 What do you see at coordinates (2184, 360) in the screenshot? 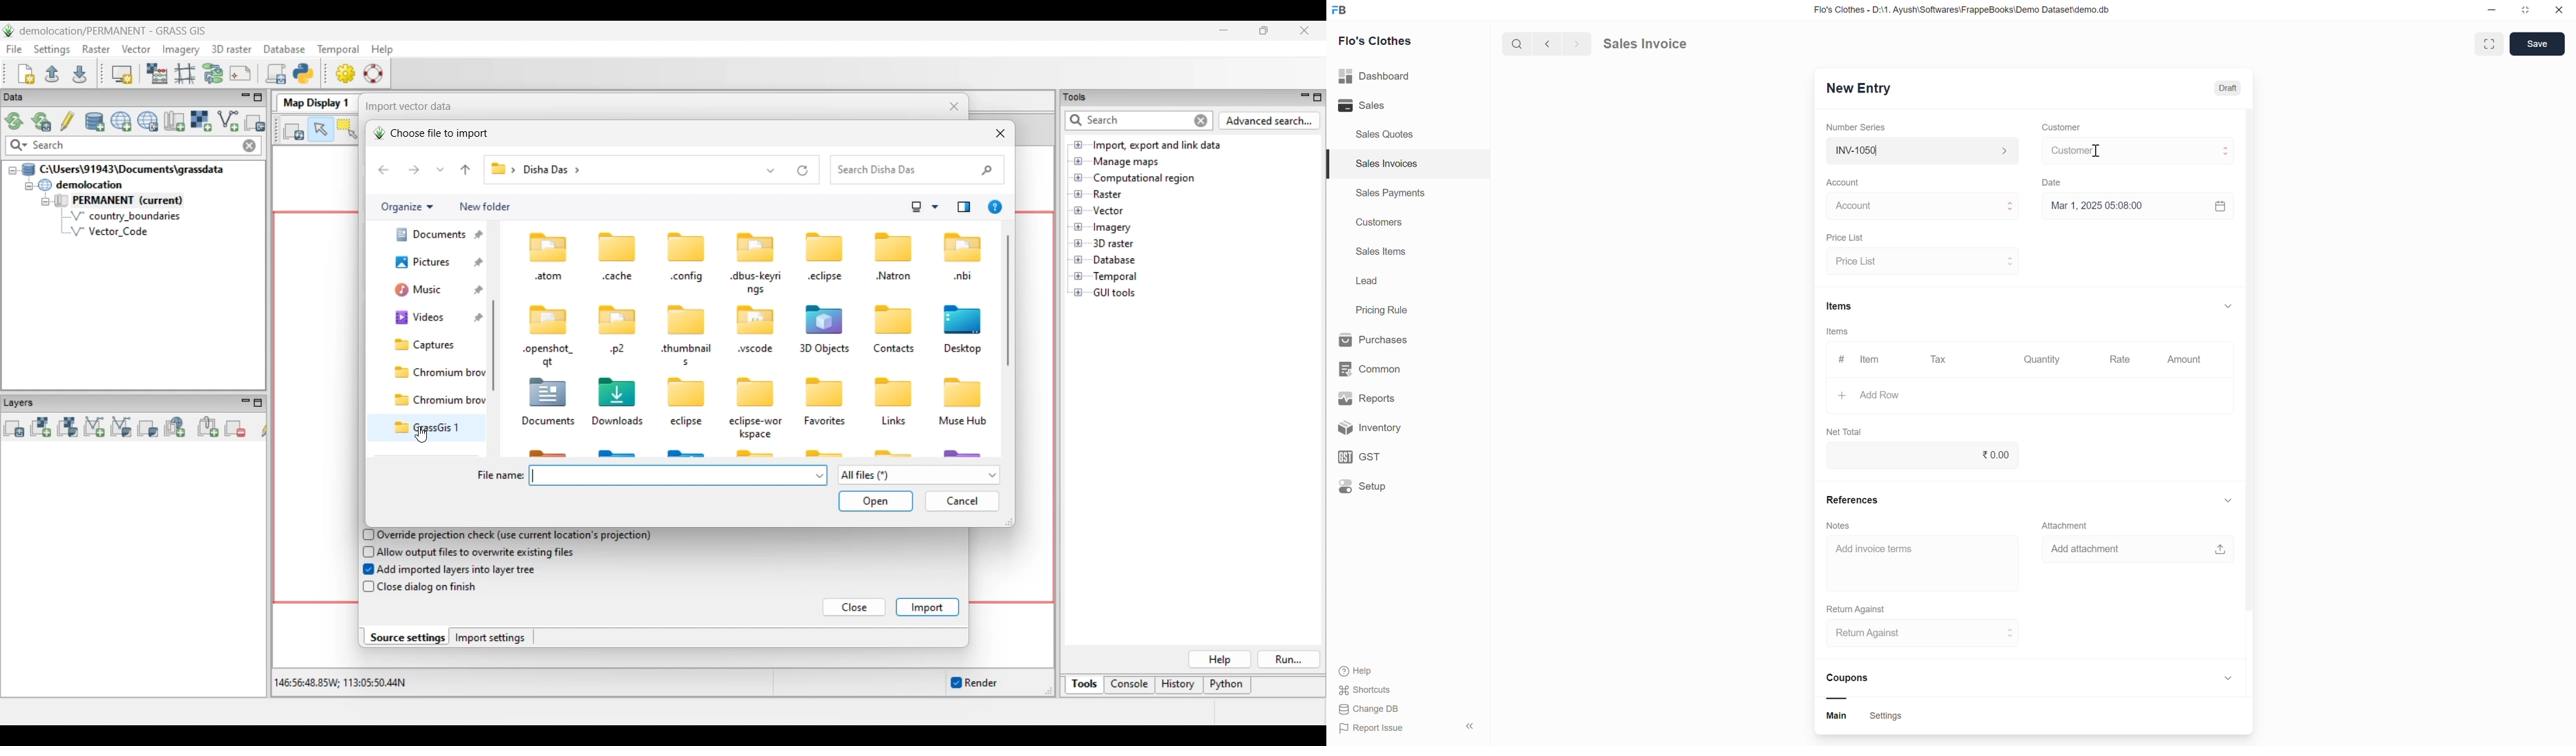
I see `Amount` at bounding box center [2184, 360].